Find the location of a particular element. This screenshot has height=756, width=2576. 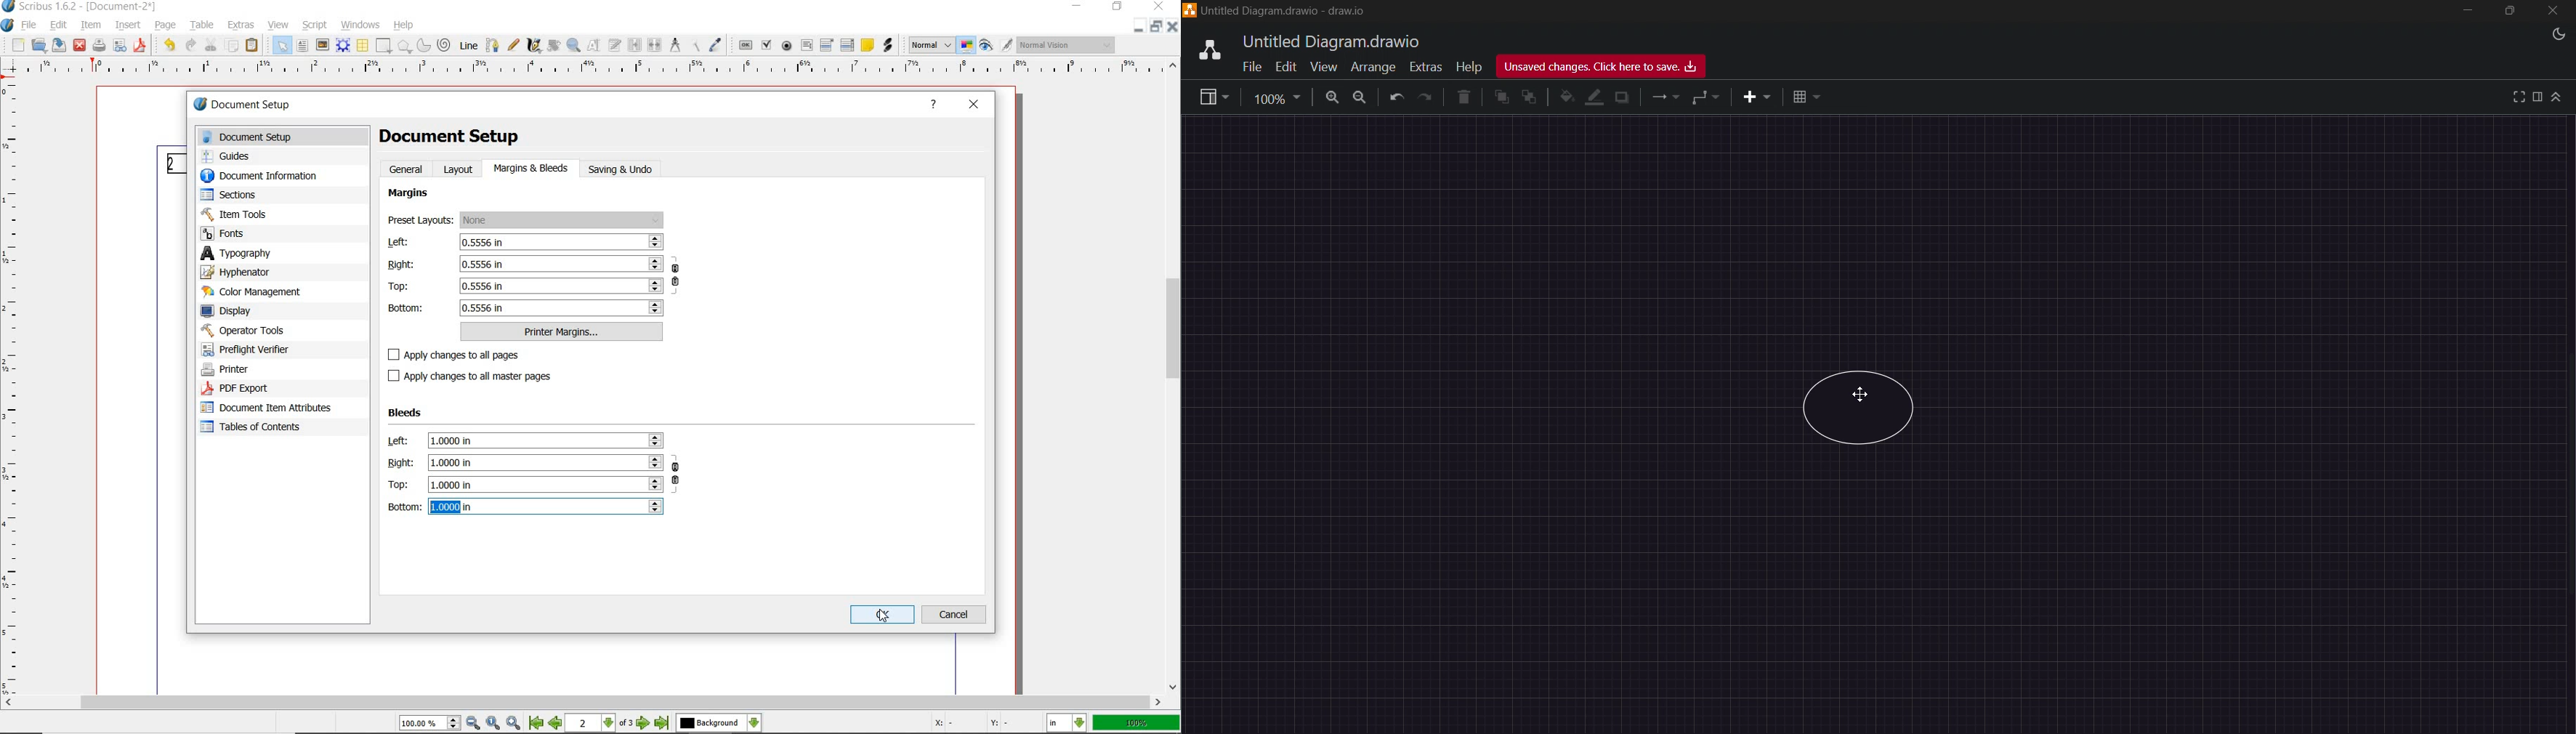

apply changes to all master pages is located at coordinates (477, 376).